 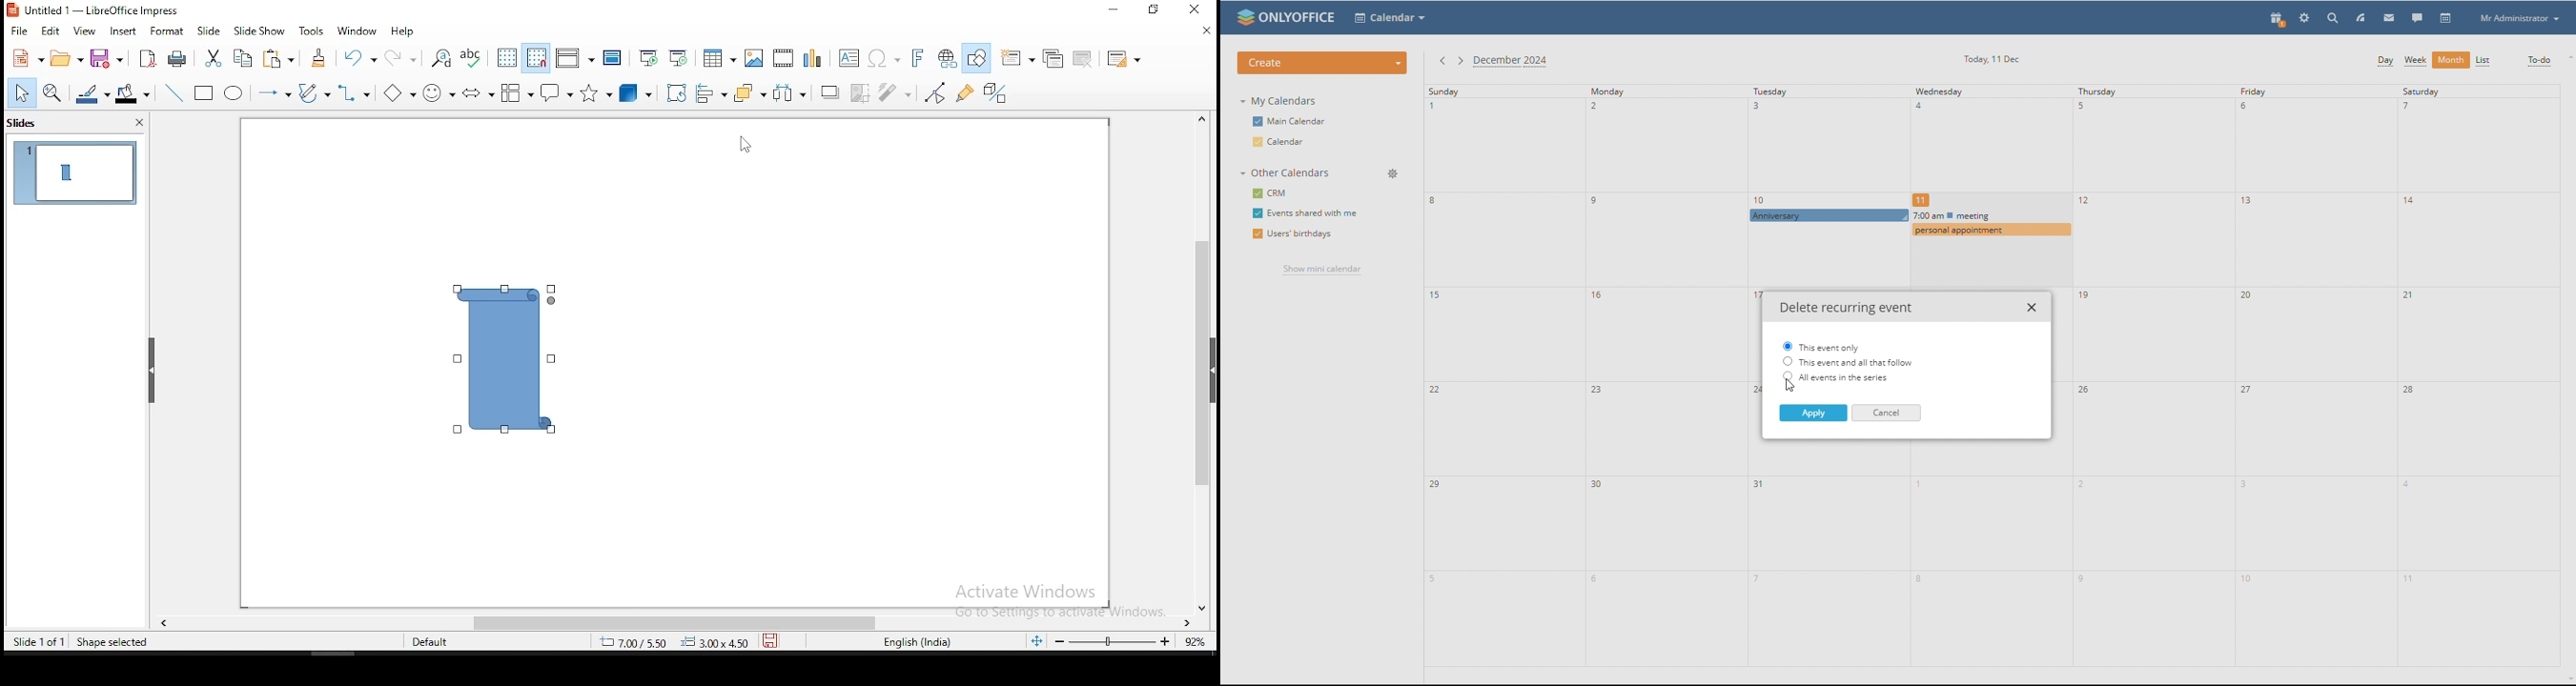 I want to click on crm, so click(x=1269, y=193).